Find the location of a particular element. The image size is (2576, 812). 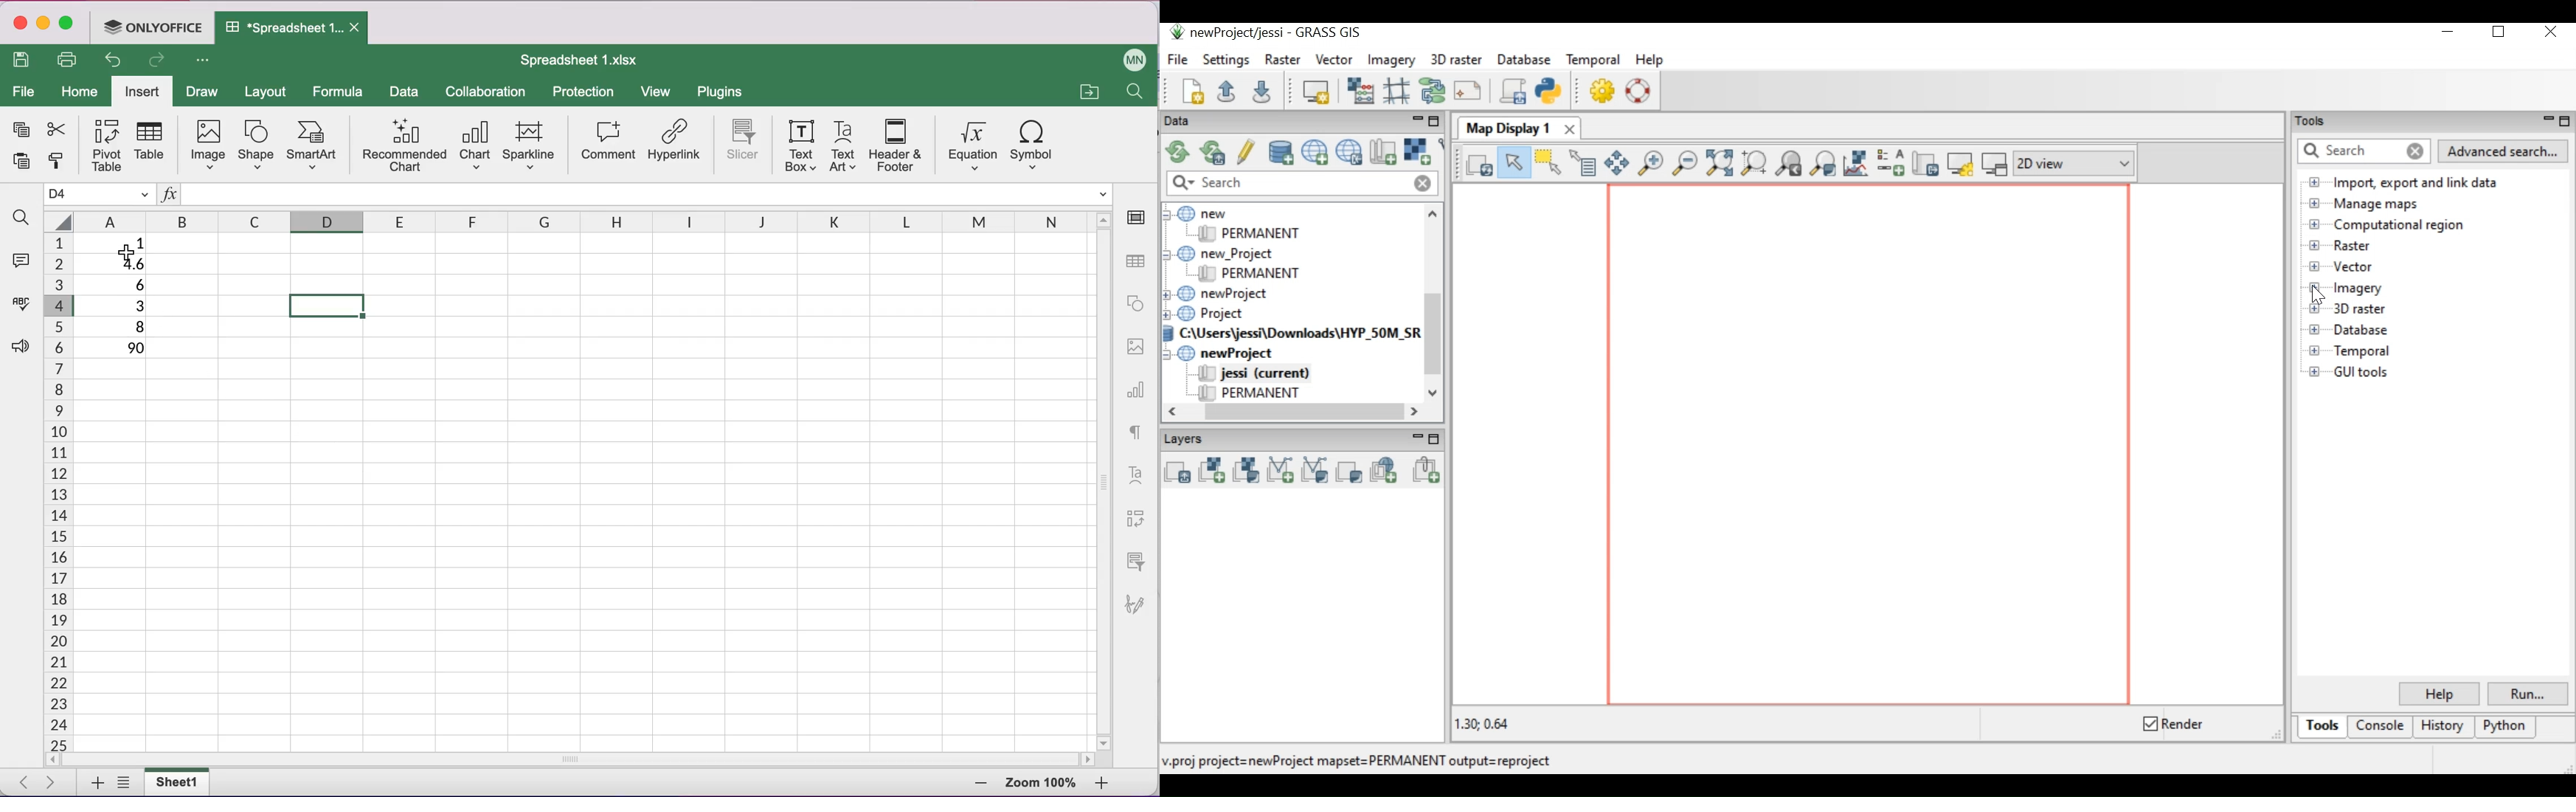

maximize is located at coordinates (67, 26).